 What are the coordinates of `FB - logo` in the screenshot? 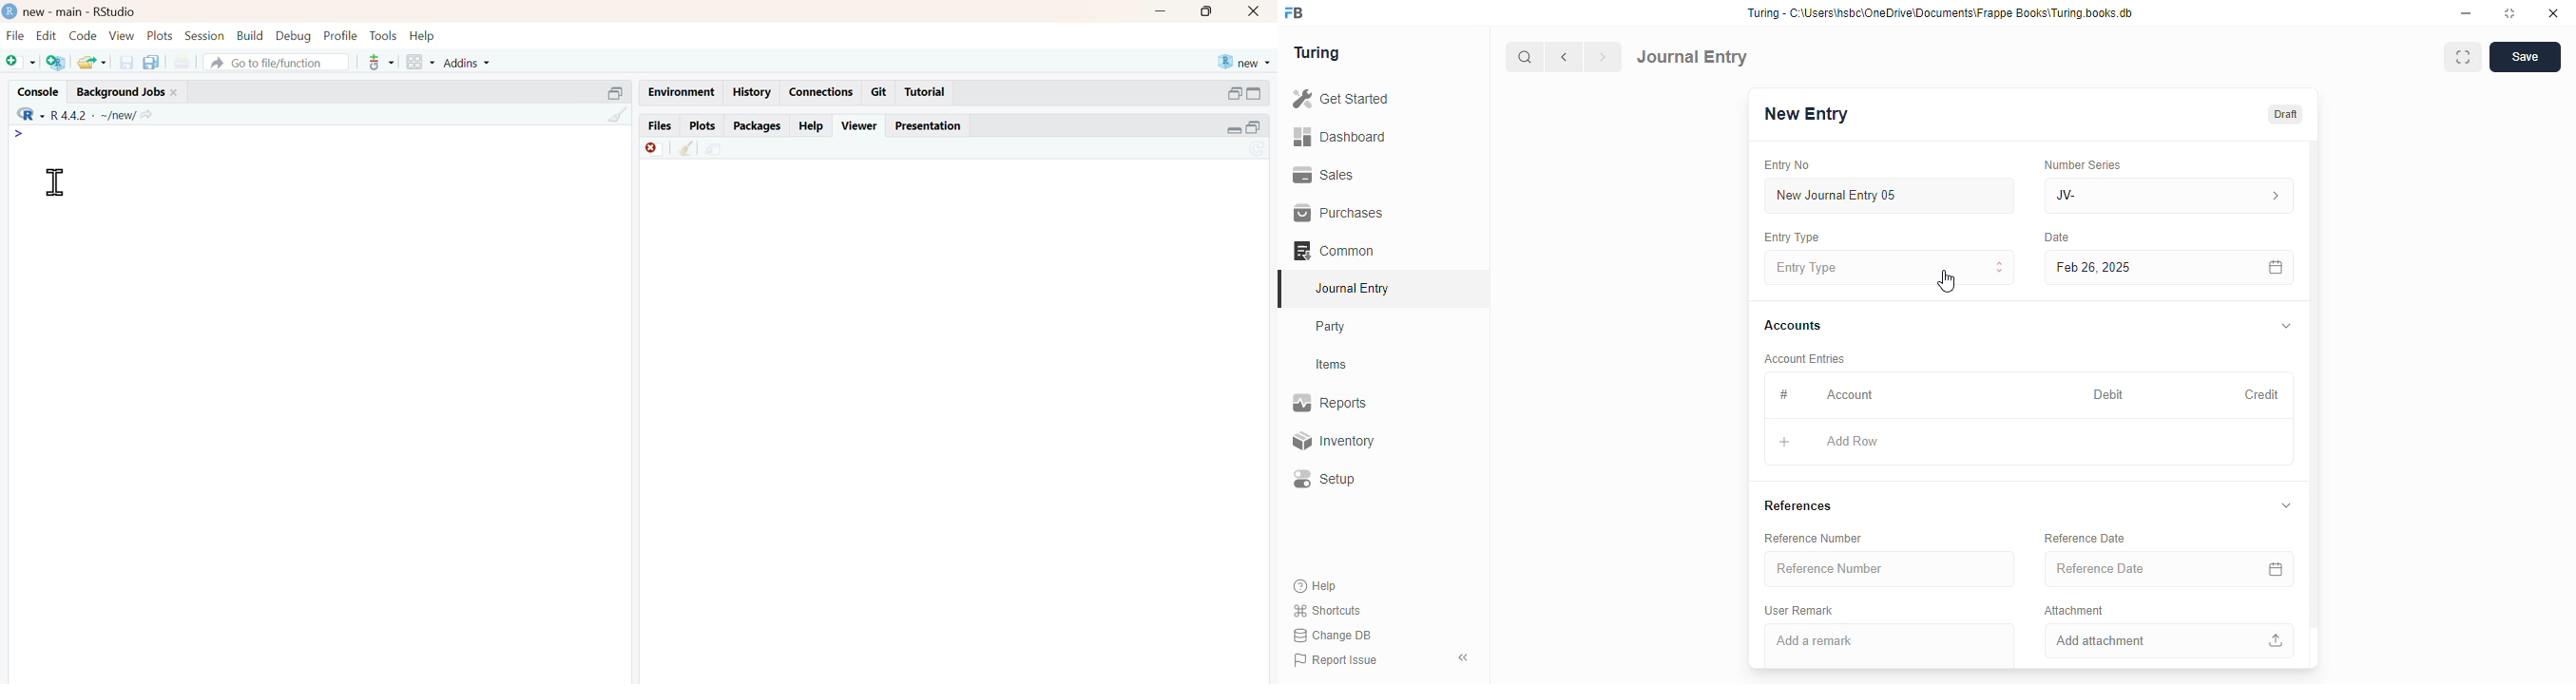 It's located at (1294, 12).